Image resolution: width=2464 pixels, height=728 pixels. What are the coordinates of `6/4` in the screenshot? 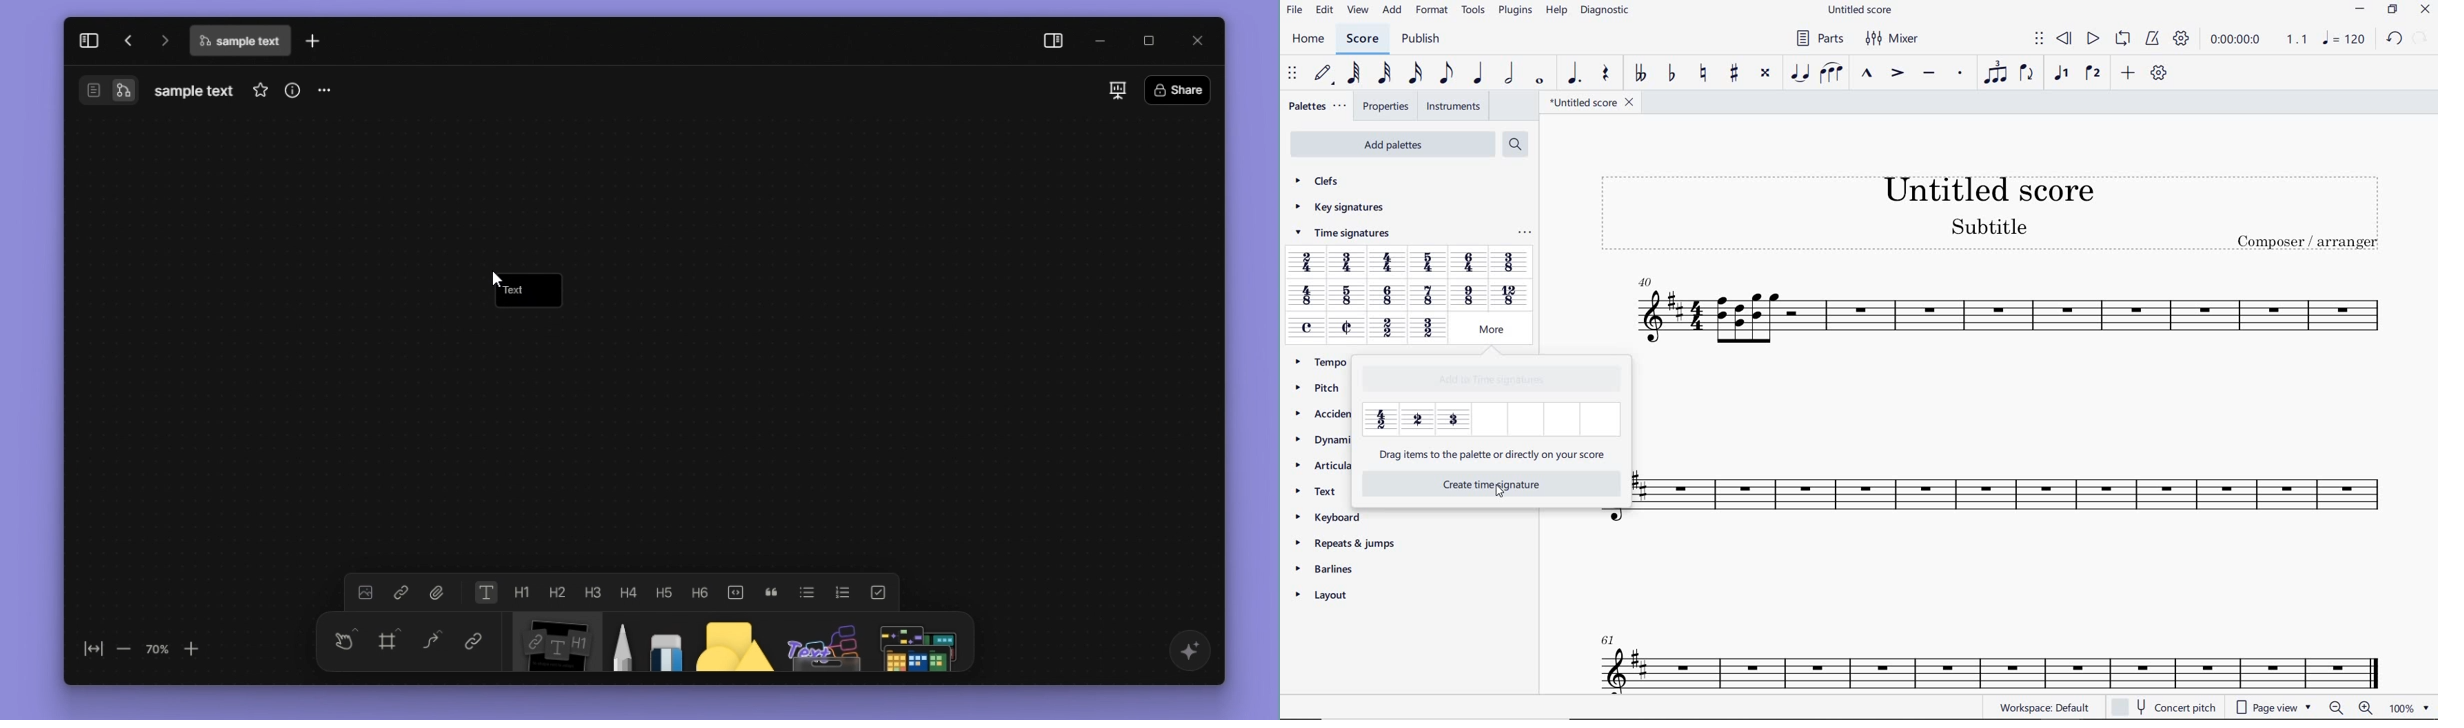 It's located at (1469, 262).